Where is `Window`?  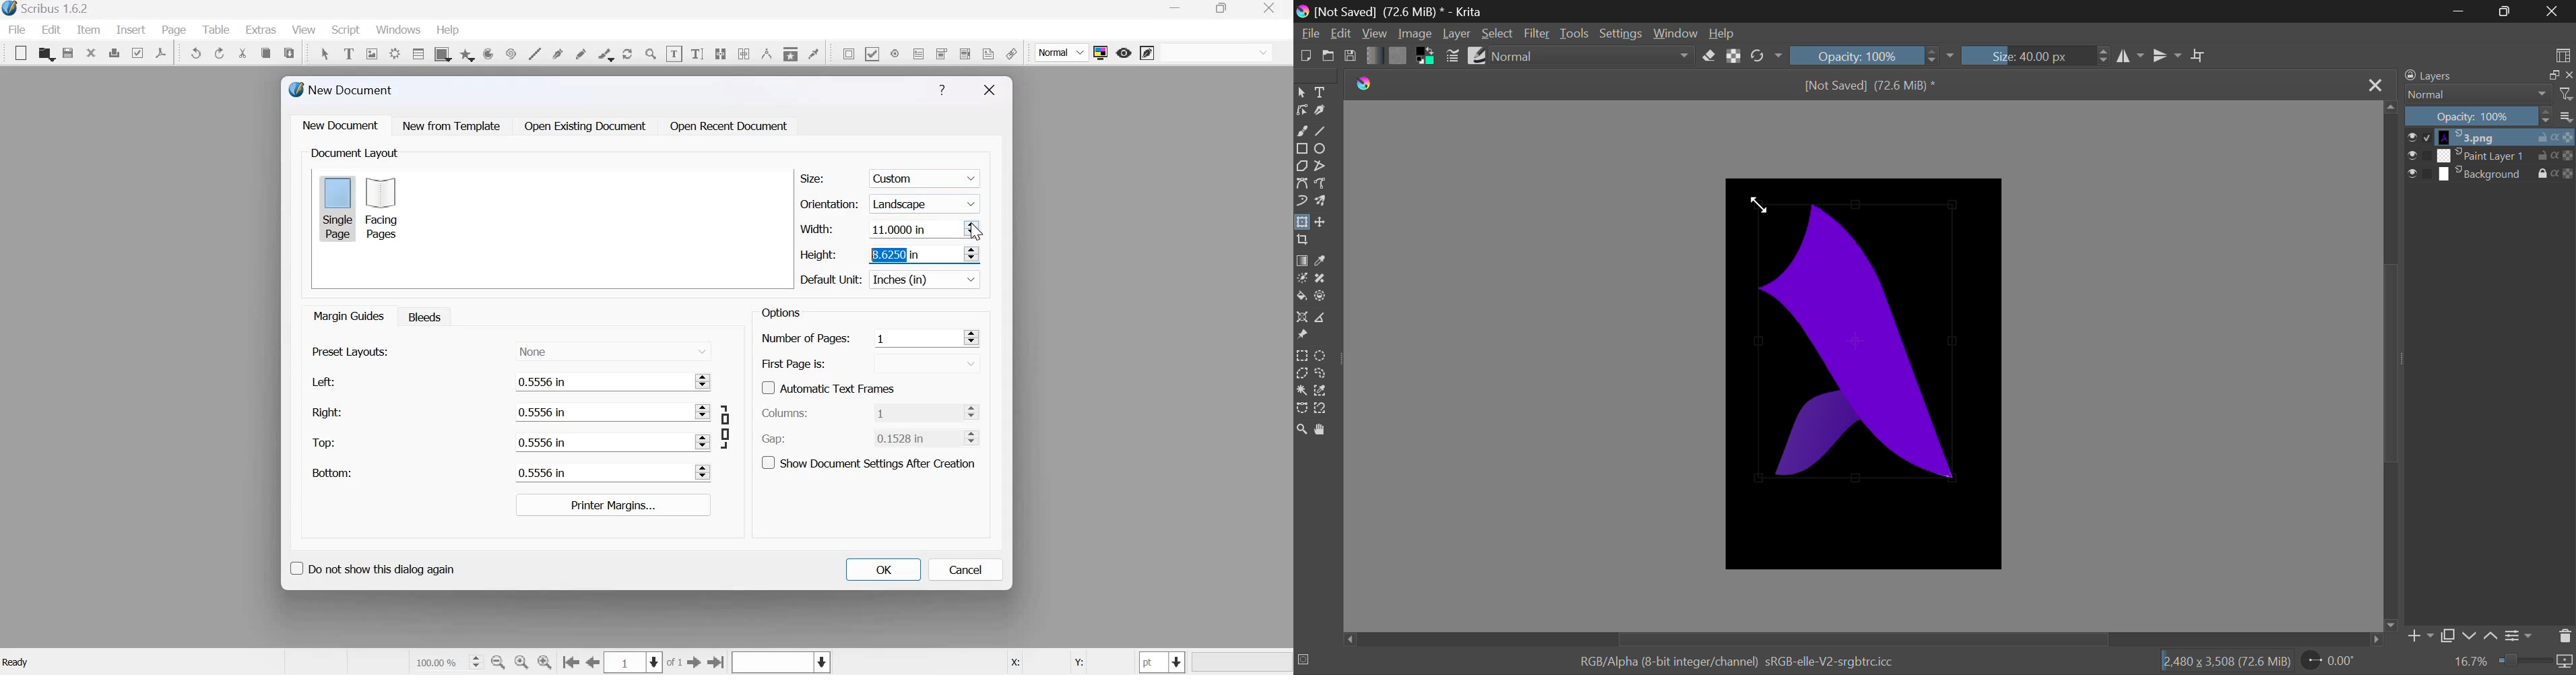 Window is located at coordinates (1674, 33).